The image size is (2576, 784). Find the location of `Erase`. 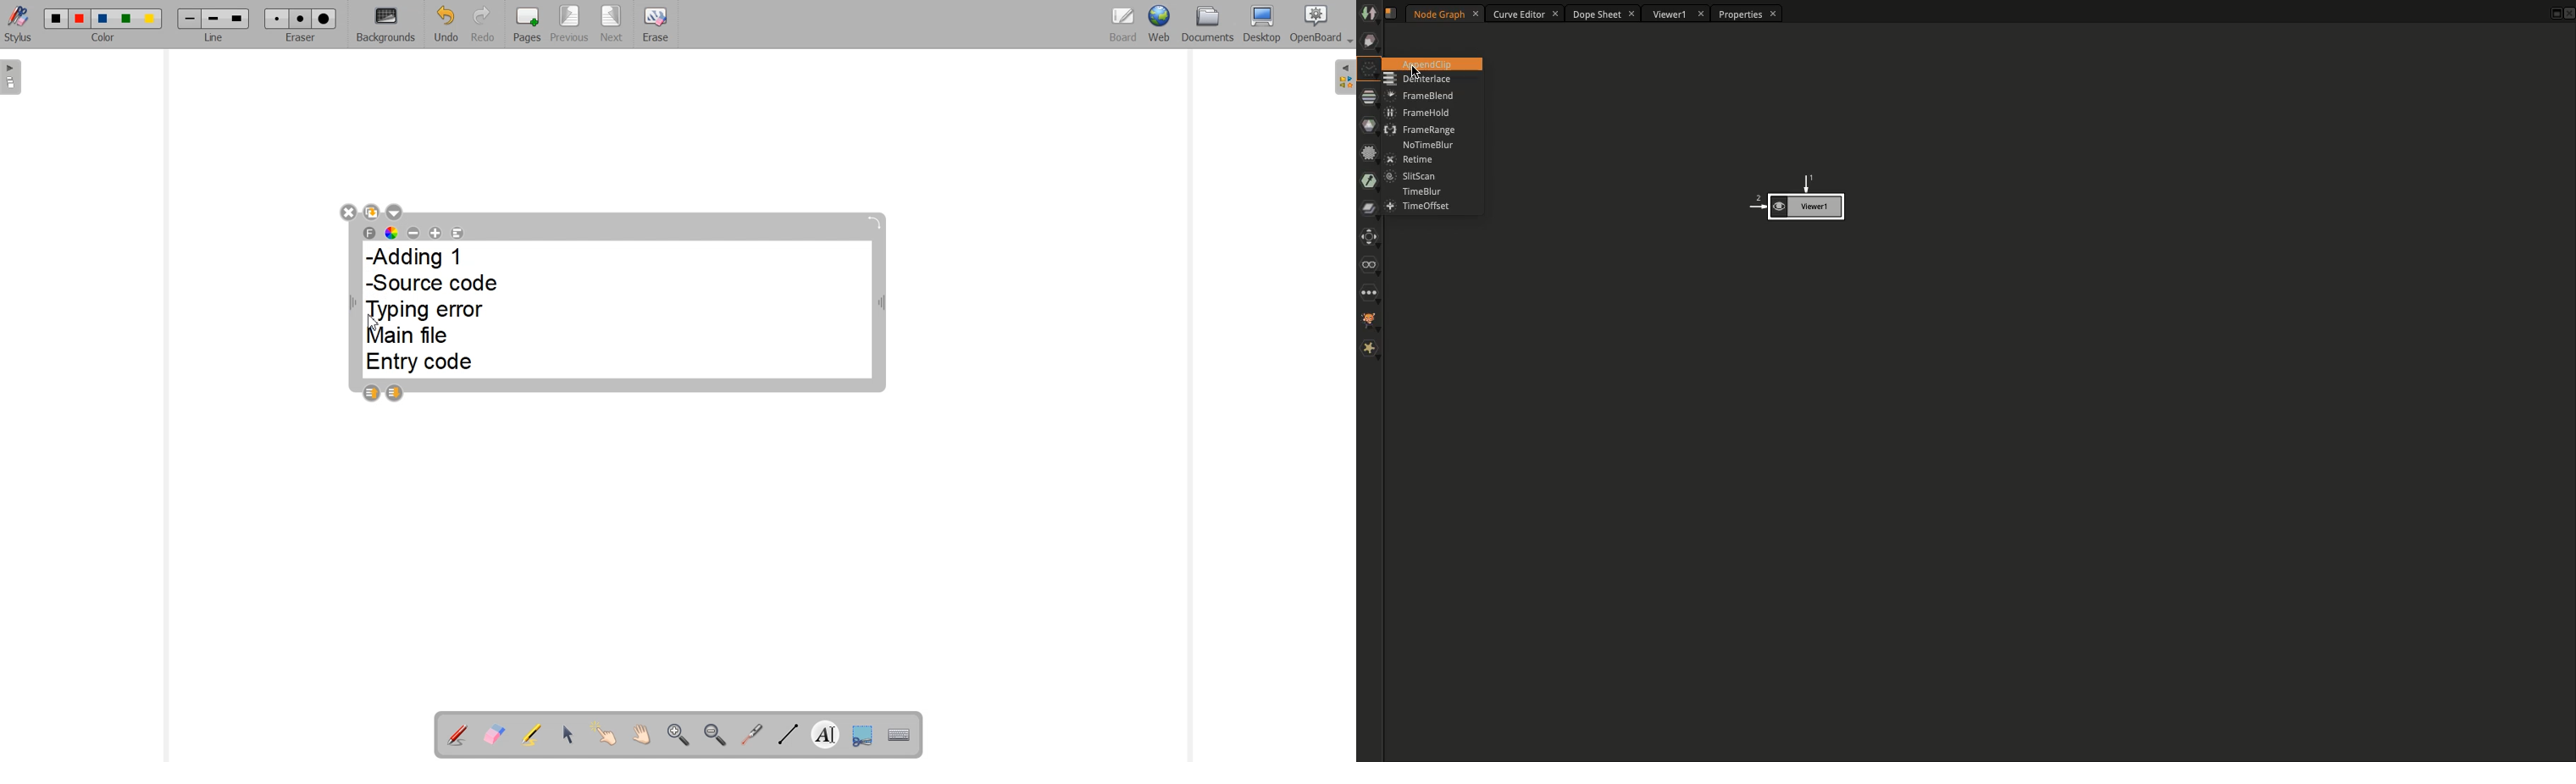

Erase is located at coordinates (656, 23).